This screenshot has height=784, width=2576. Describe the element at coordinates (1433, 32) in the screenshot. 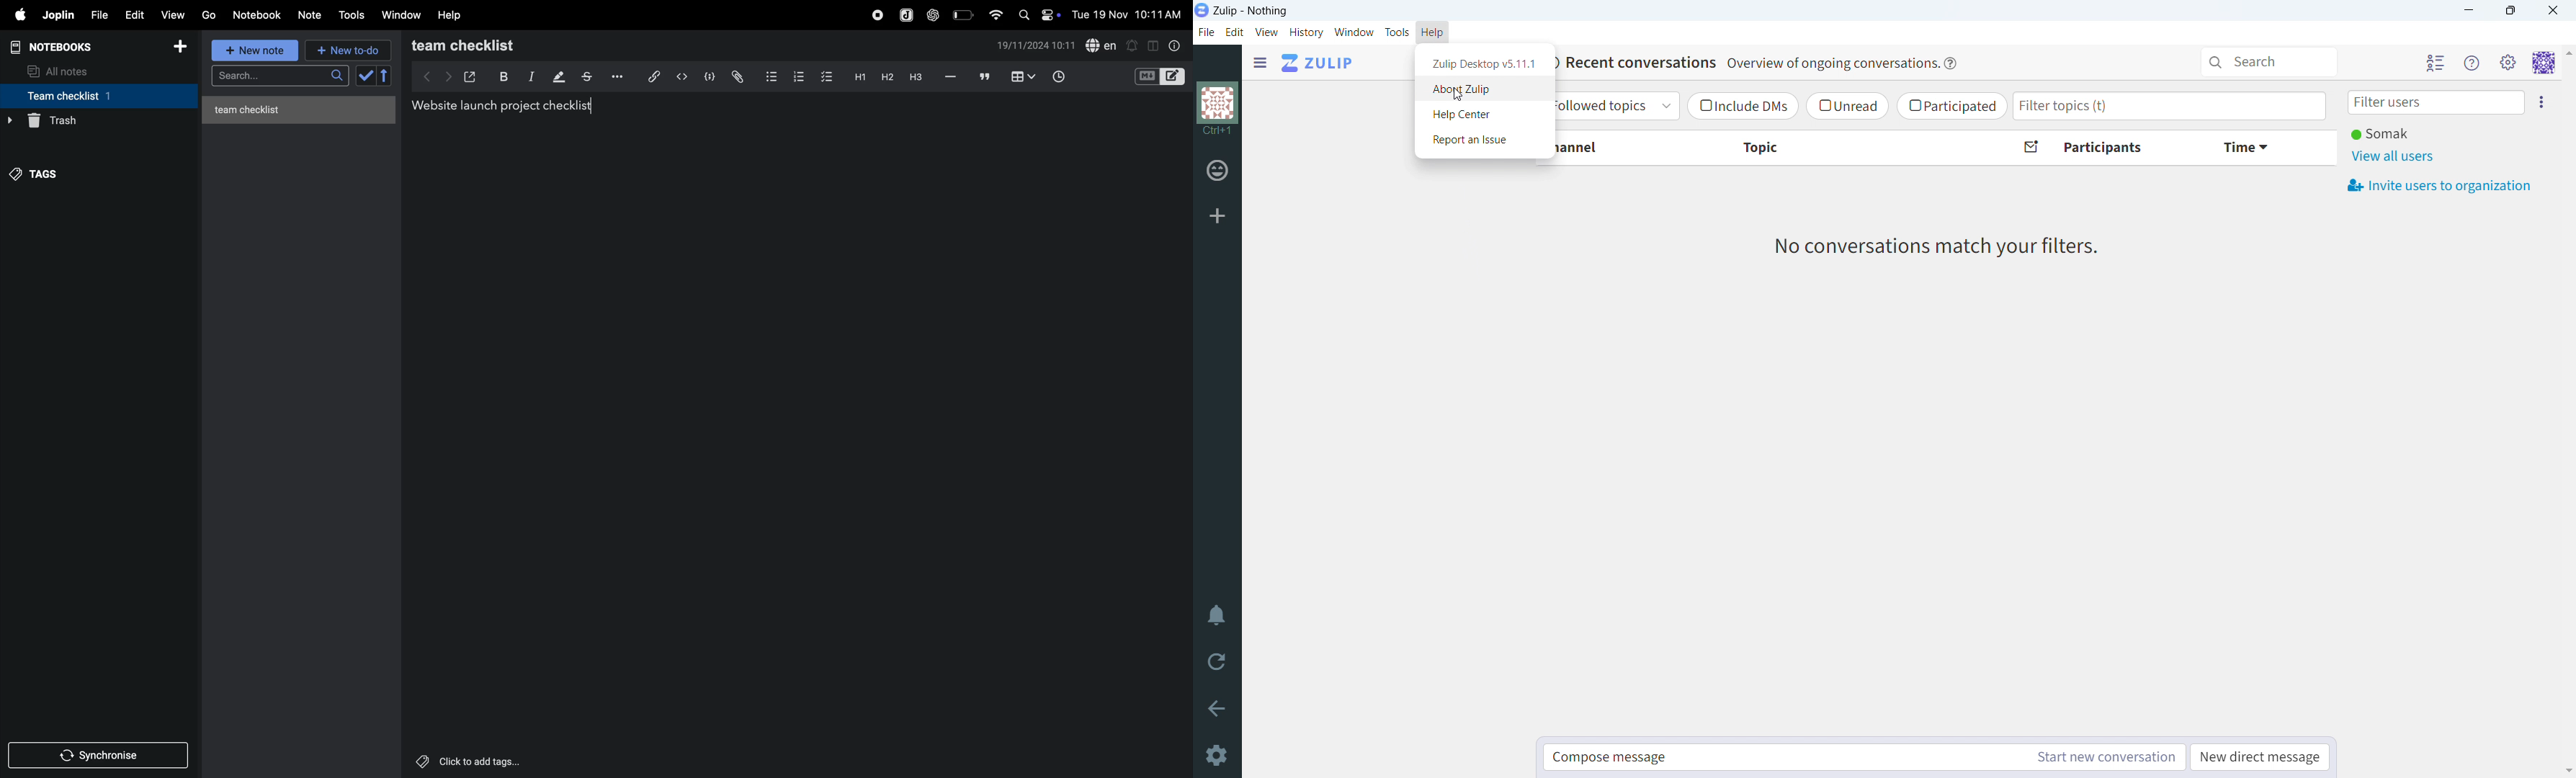

I see `help` at that location.